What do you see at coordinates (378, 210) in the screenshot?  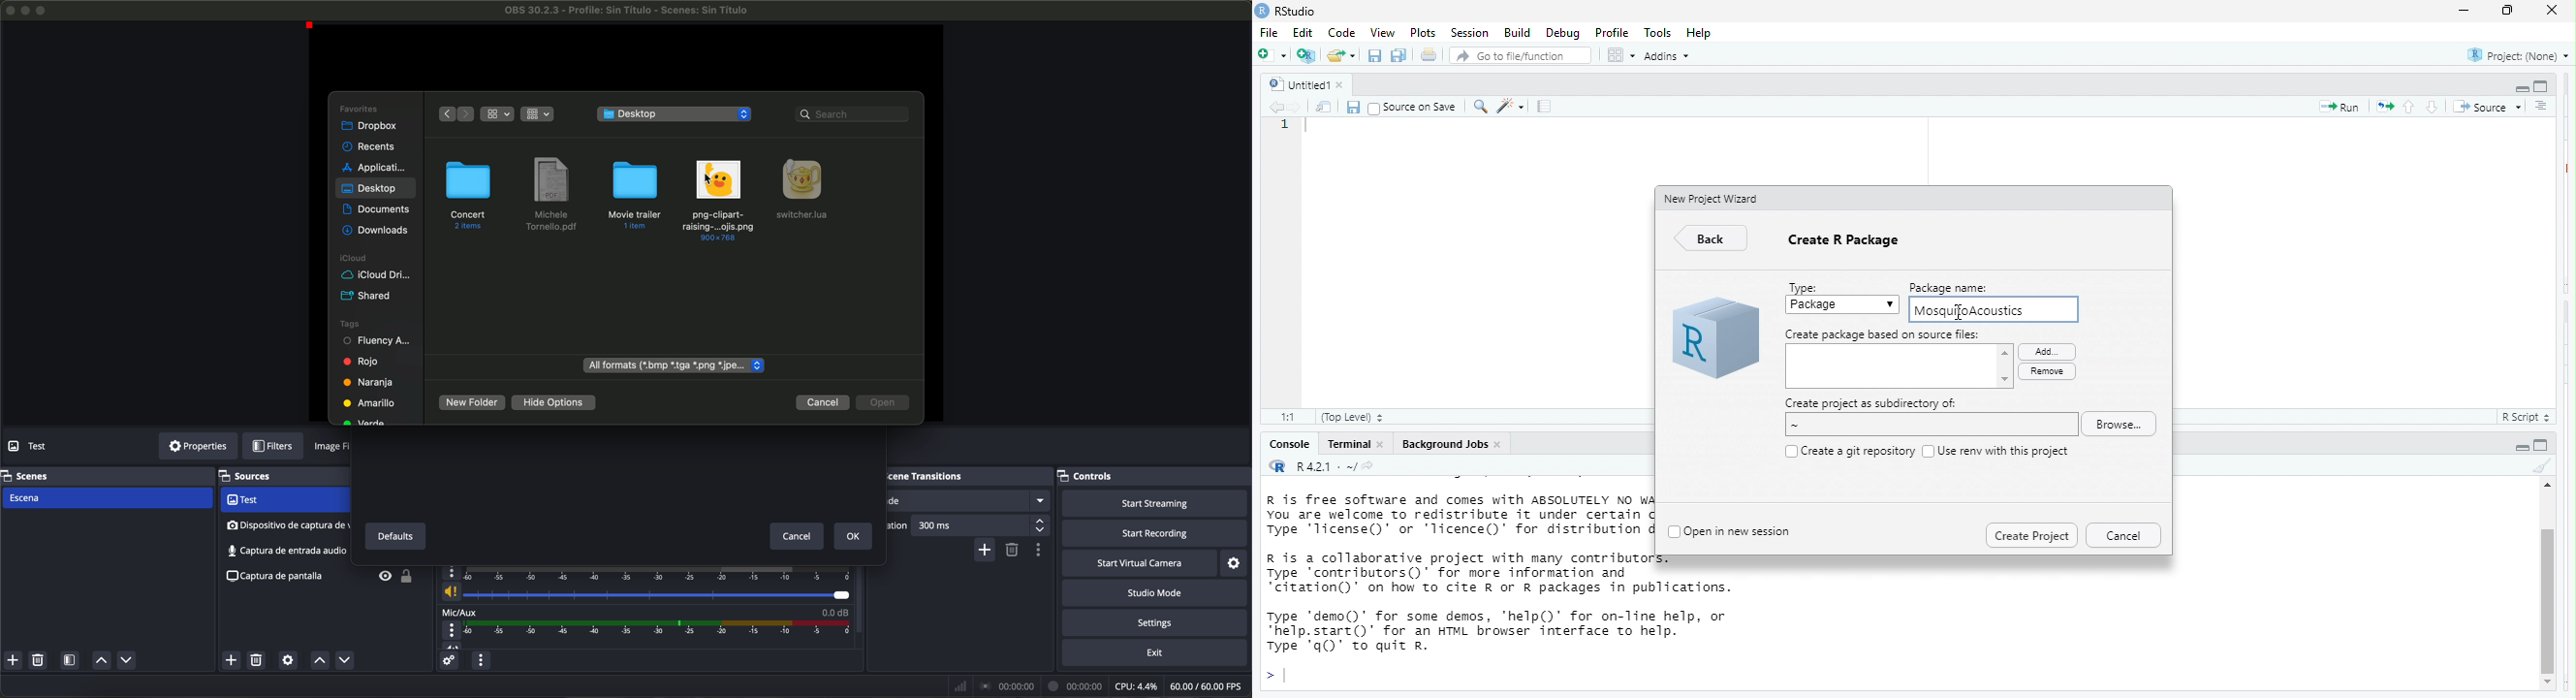 I see `documents` at bounding box center [378, 210].